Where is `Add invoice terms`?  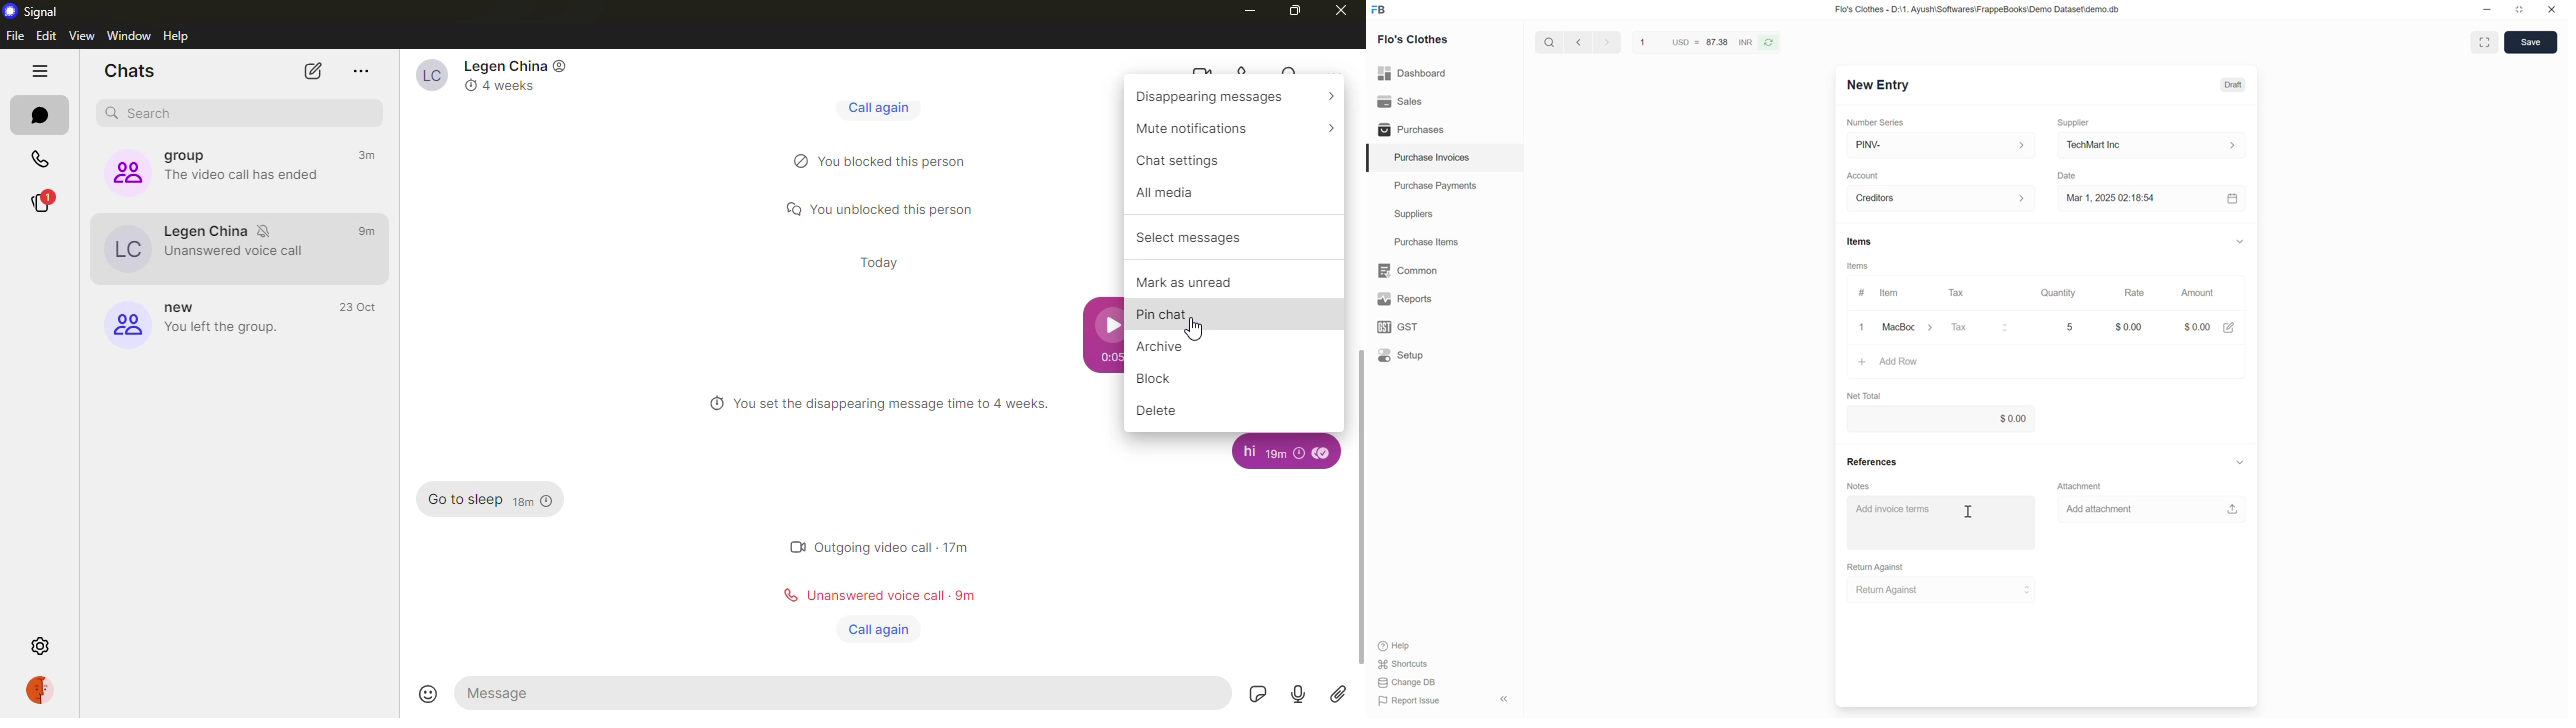
Add invoice terms is located at coordinates (1943, 522).